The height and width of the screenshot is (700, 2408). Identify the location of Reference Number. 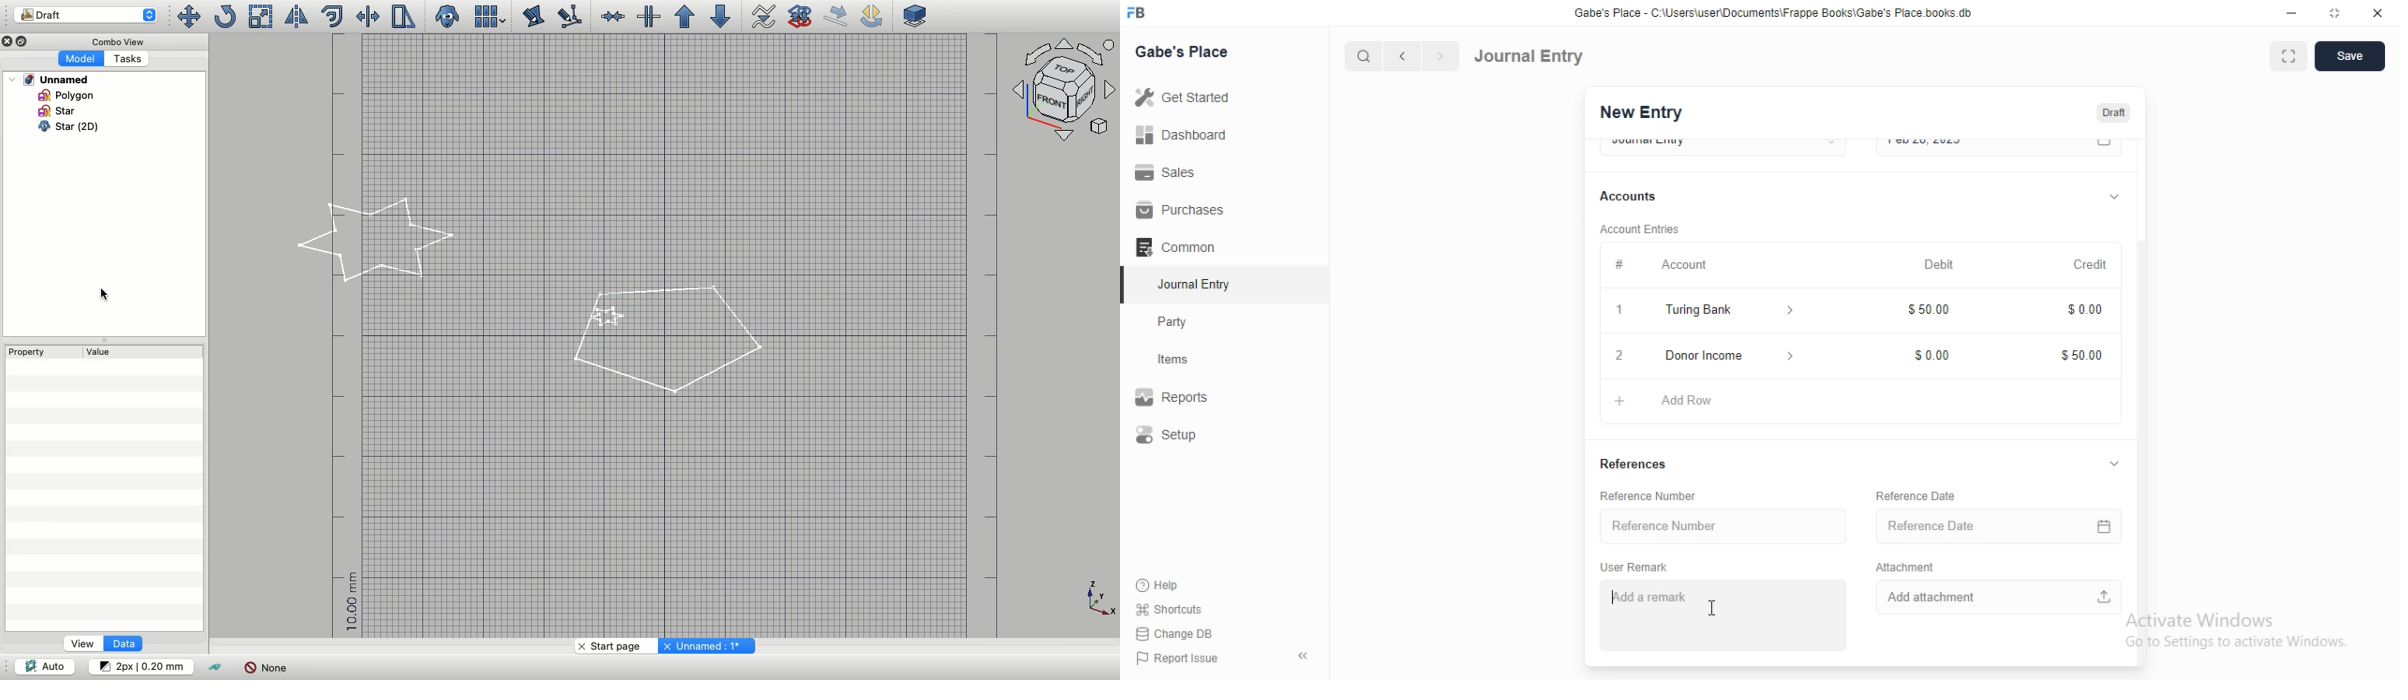
(1717, 525).